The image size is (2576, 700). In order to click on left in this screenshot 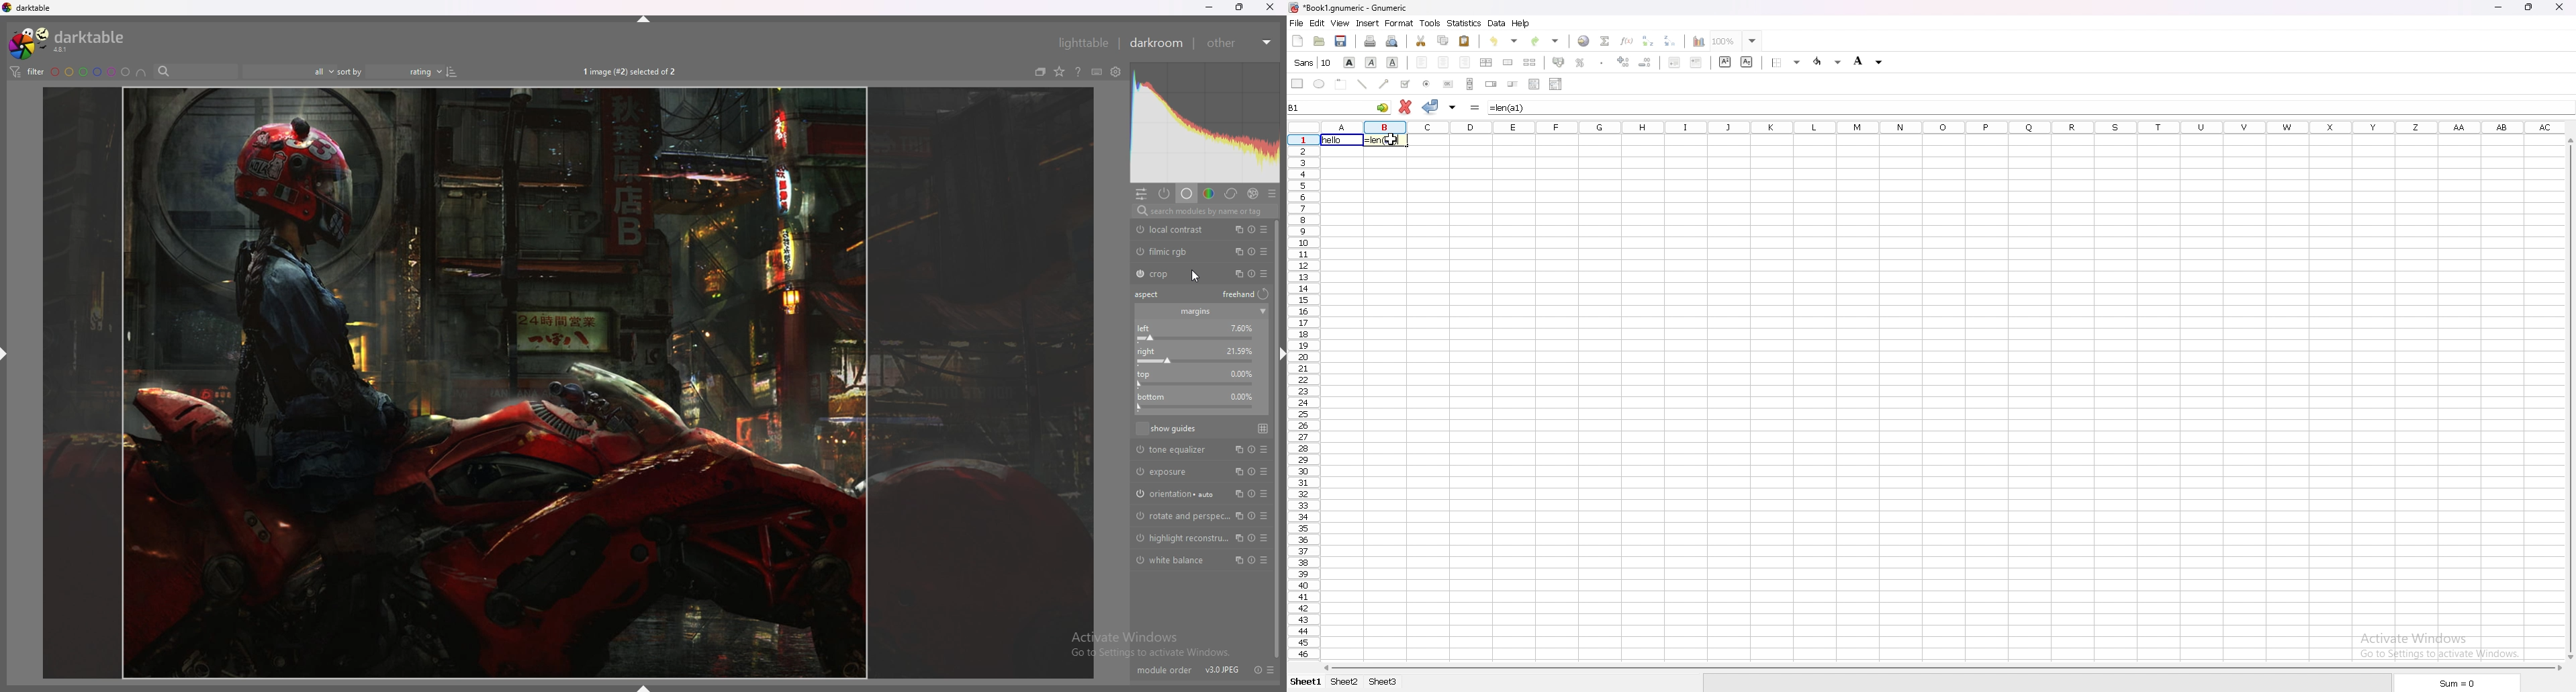, I will do `click(1198, 333)`.